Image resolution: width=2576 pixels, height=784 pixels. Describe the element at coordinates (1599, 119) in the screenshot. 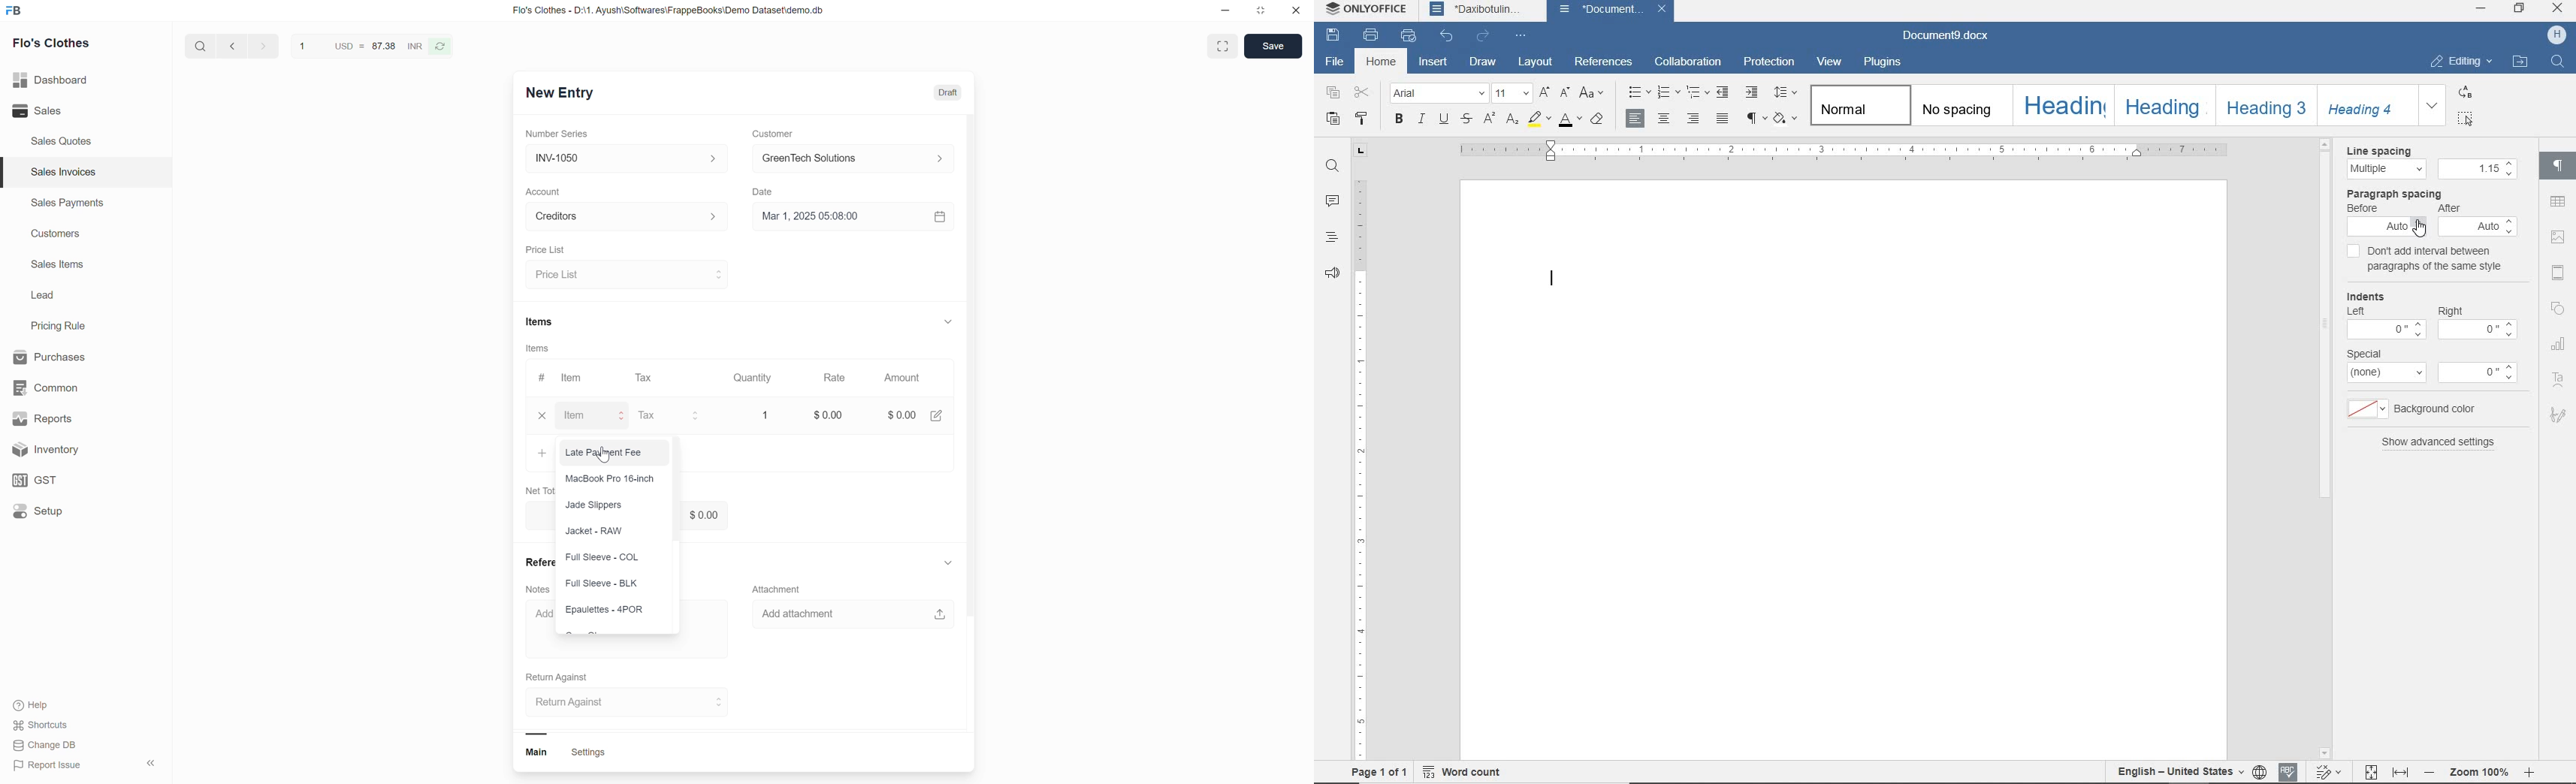

I see `clear style` at that location.